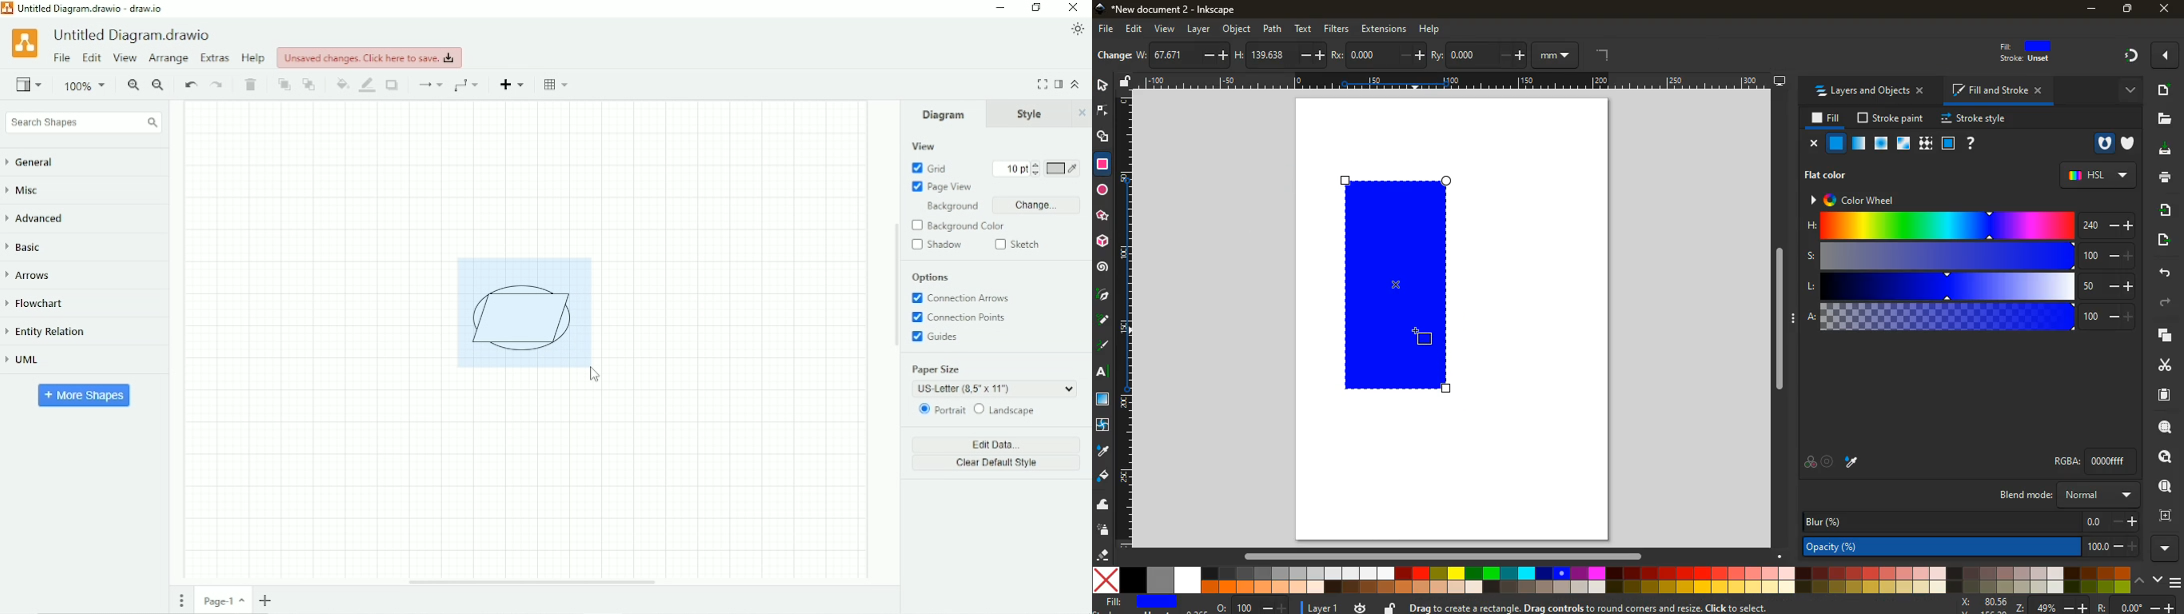  What do you see at coordinates (532, 582) in the screenshot?
I see `Horizontal scrollbar` at bounding box center [532, 582].